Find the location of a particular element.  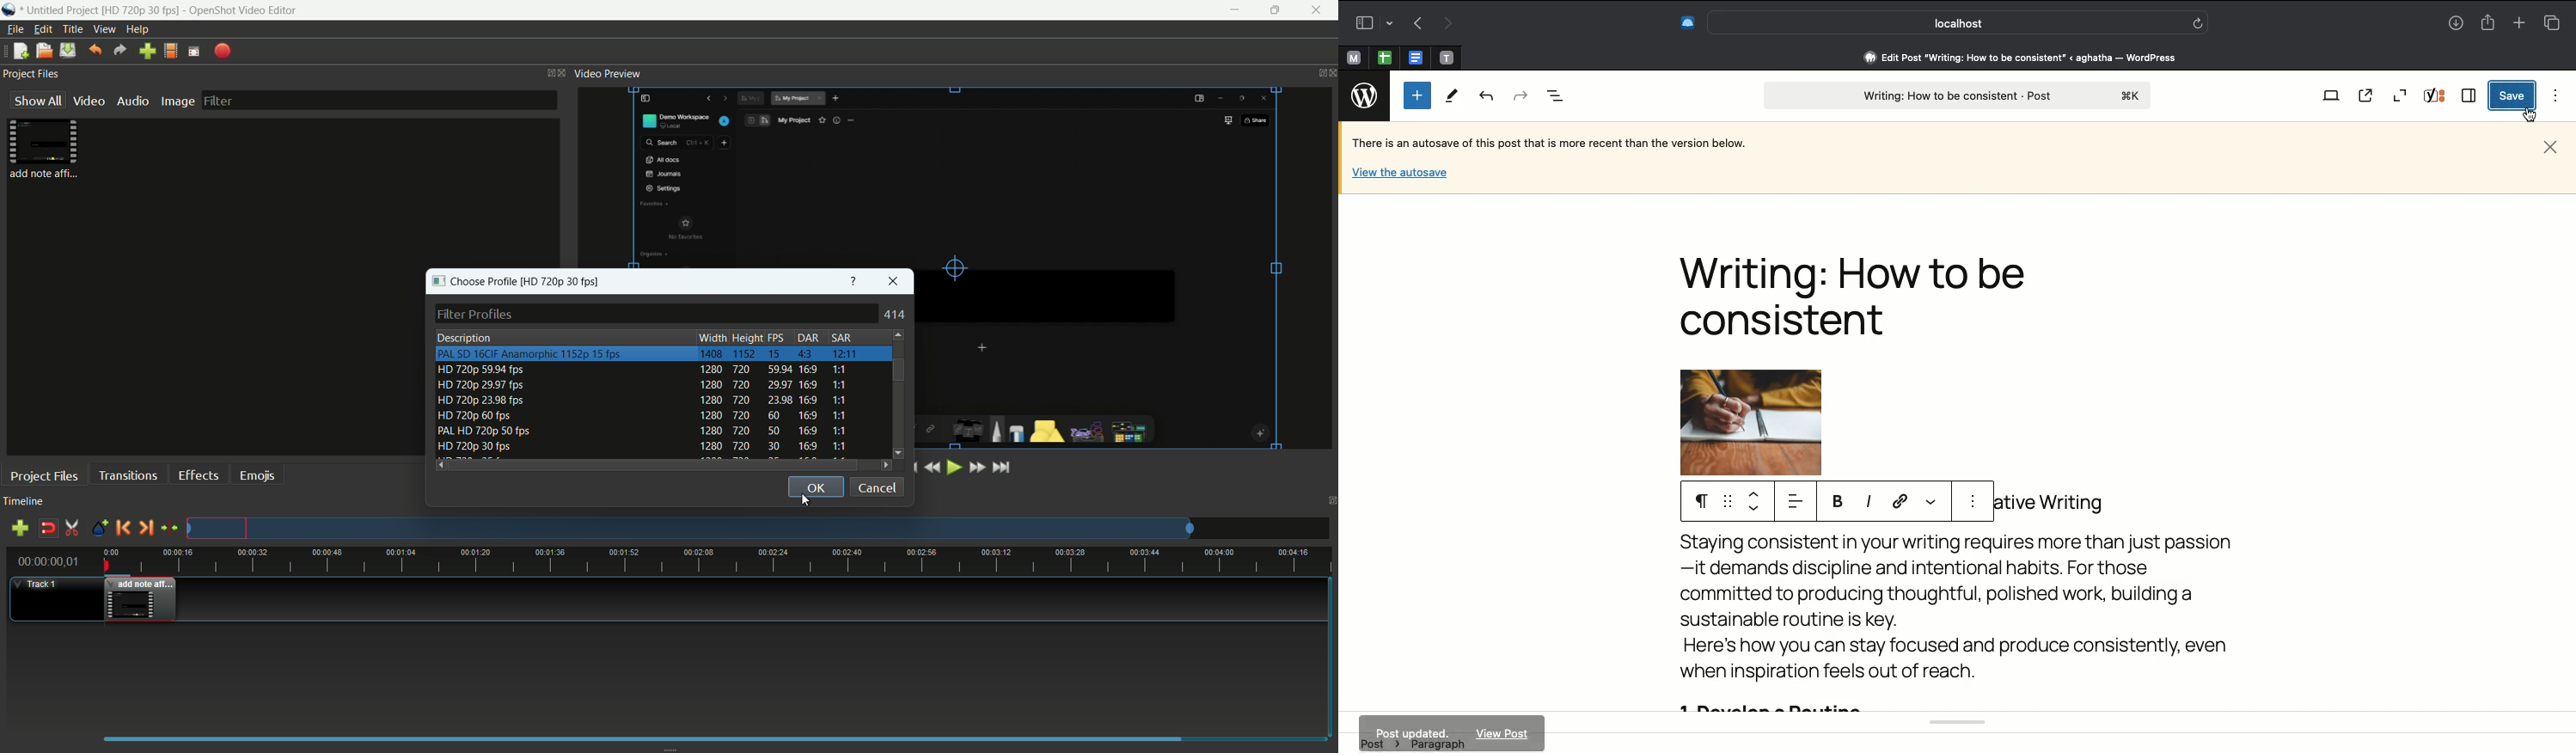

Title is located at coordinates (1862, 296).